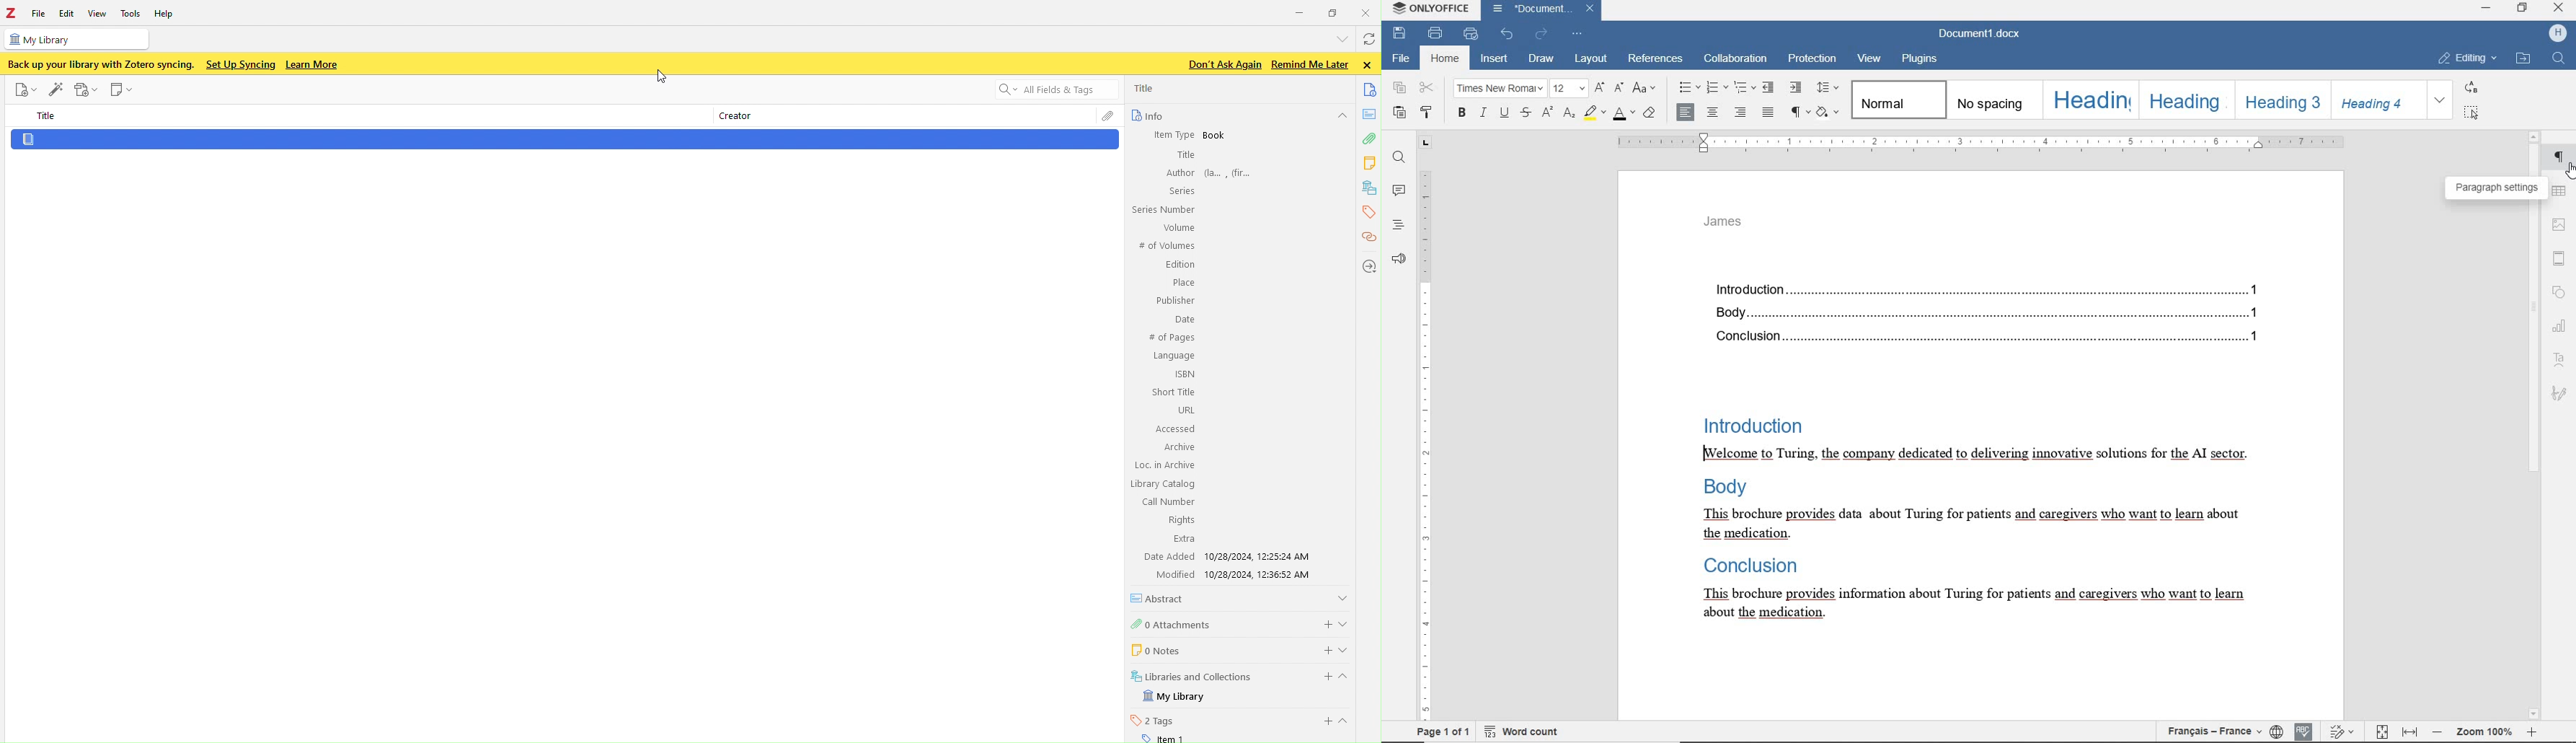 Image resolution: width=2576 pixels, height=756 pixels. I want to click on Body, so click(1723, 488).